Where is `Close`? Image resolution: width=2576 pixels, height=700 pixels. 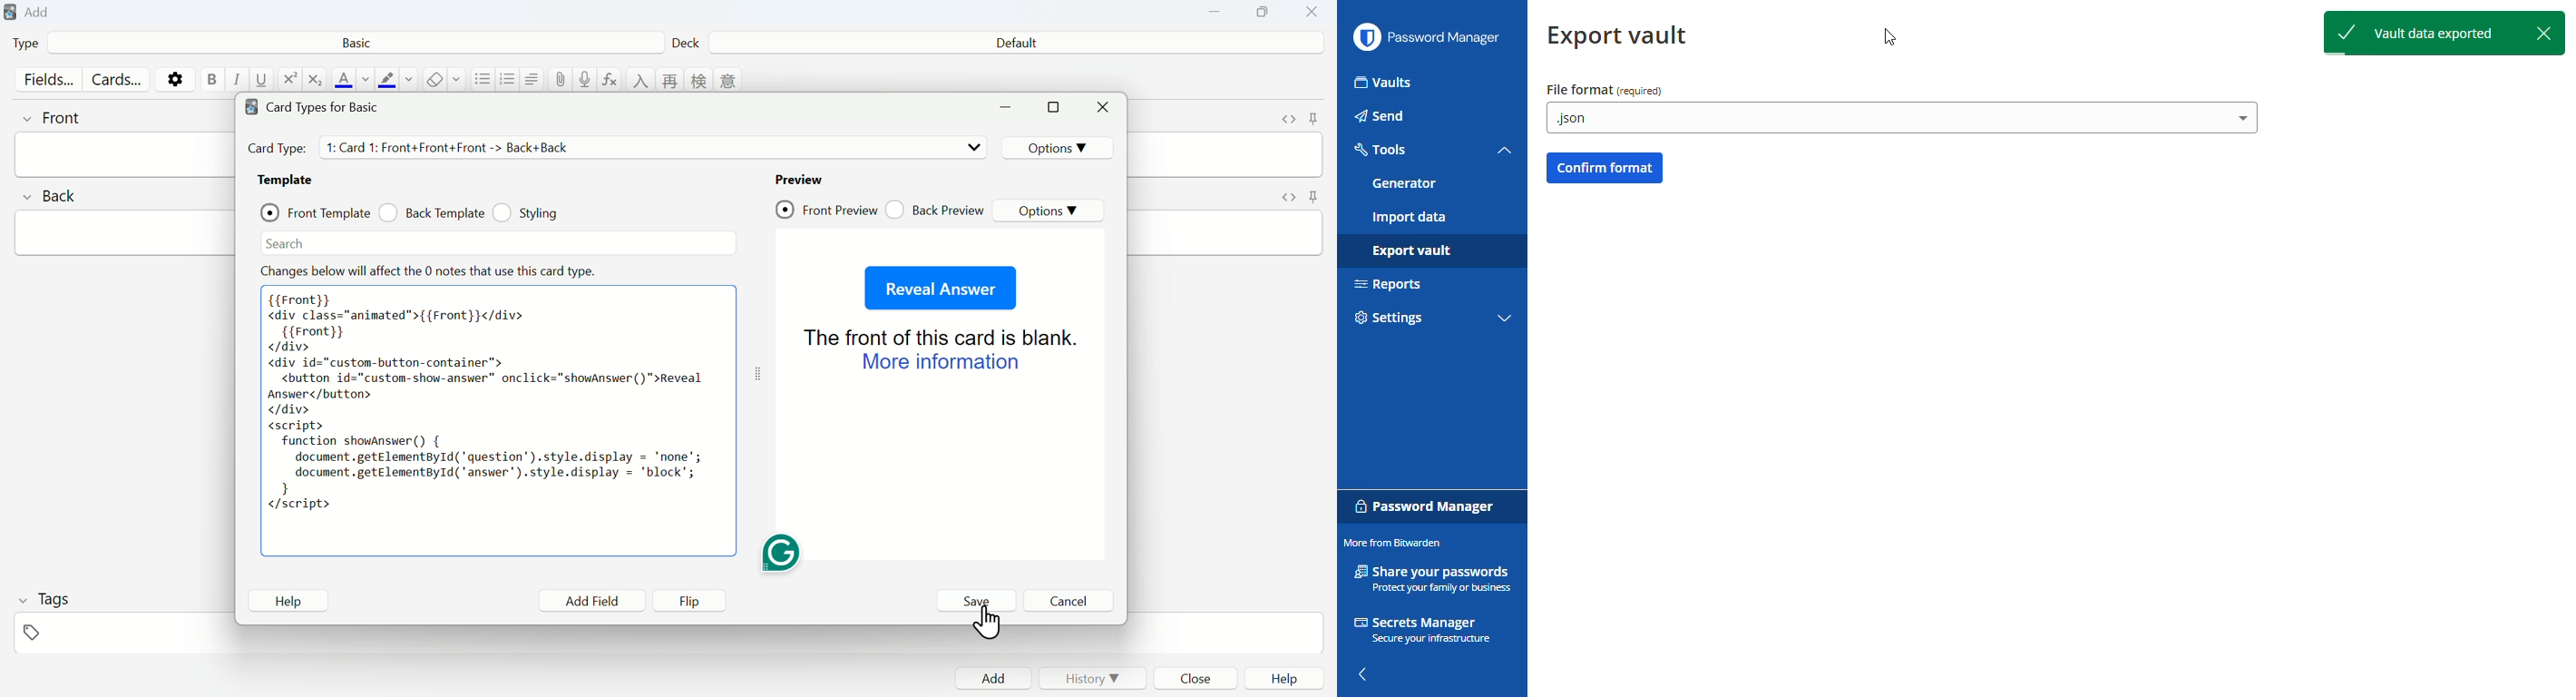 Close is located at coordinates (1103, 109).